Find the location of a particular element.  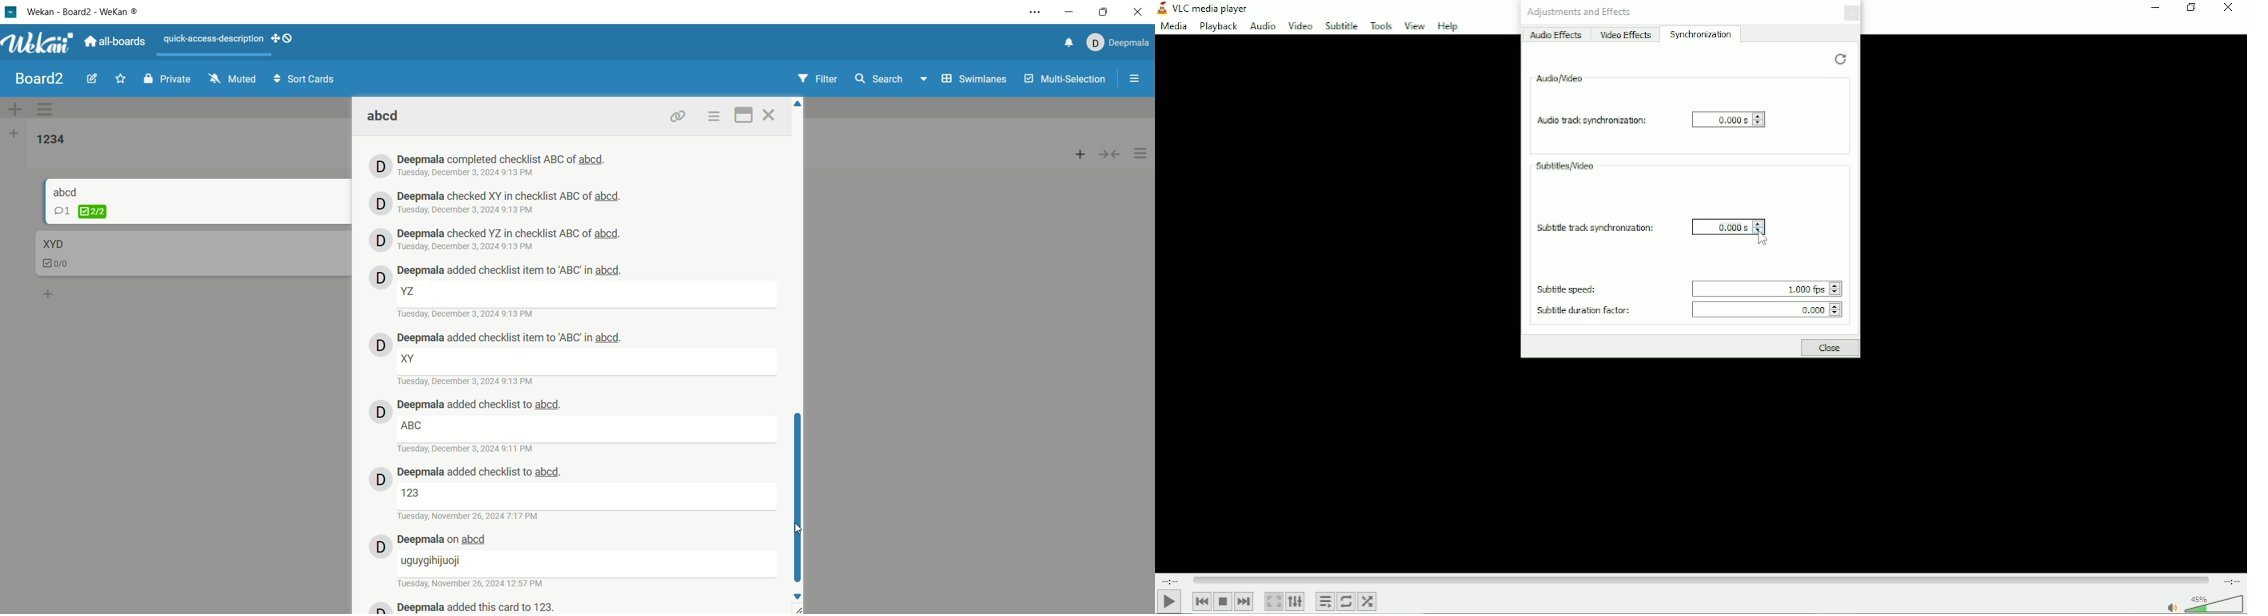

deepmala history is located at coordinates (480, 406).